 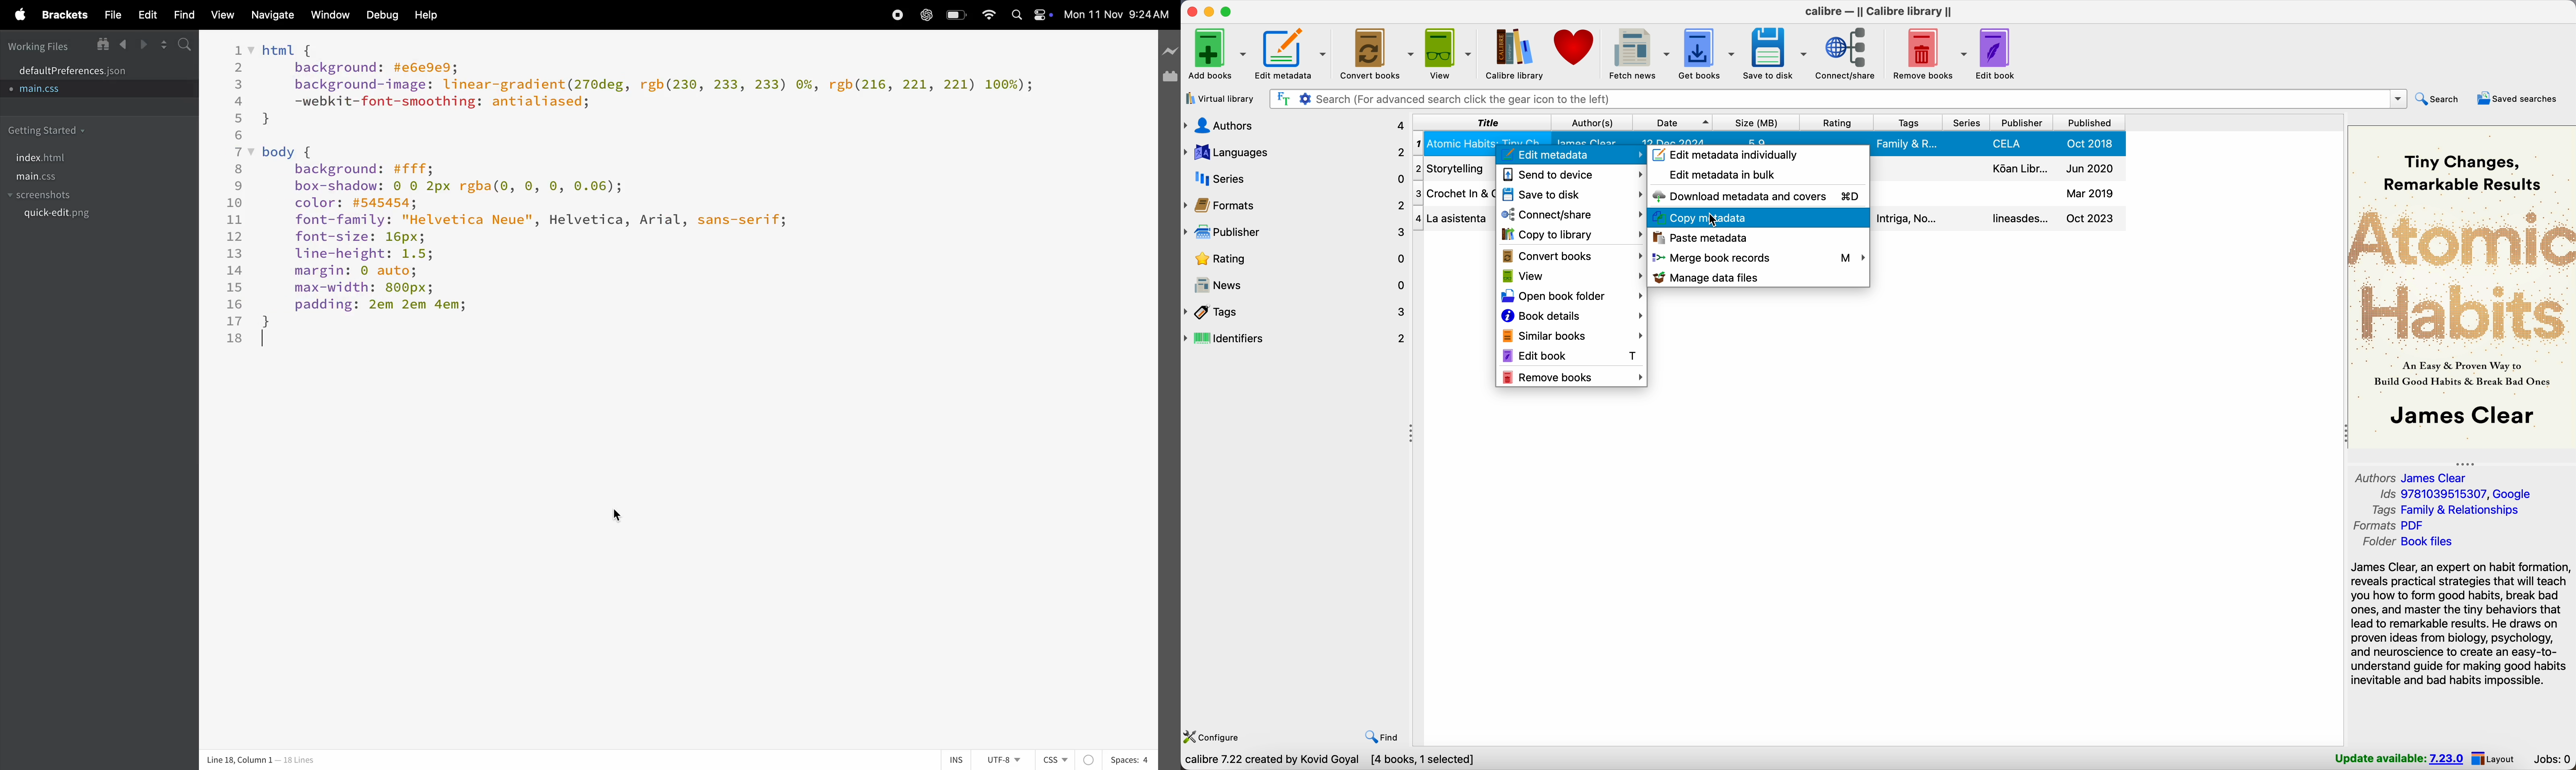 What do you see at coordinates (988, 15) in the screenshot?
I see `wifi` at bounding box center [988, 15].